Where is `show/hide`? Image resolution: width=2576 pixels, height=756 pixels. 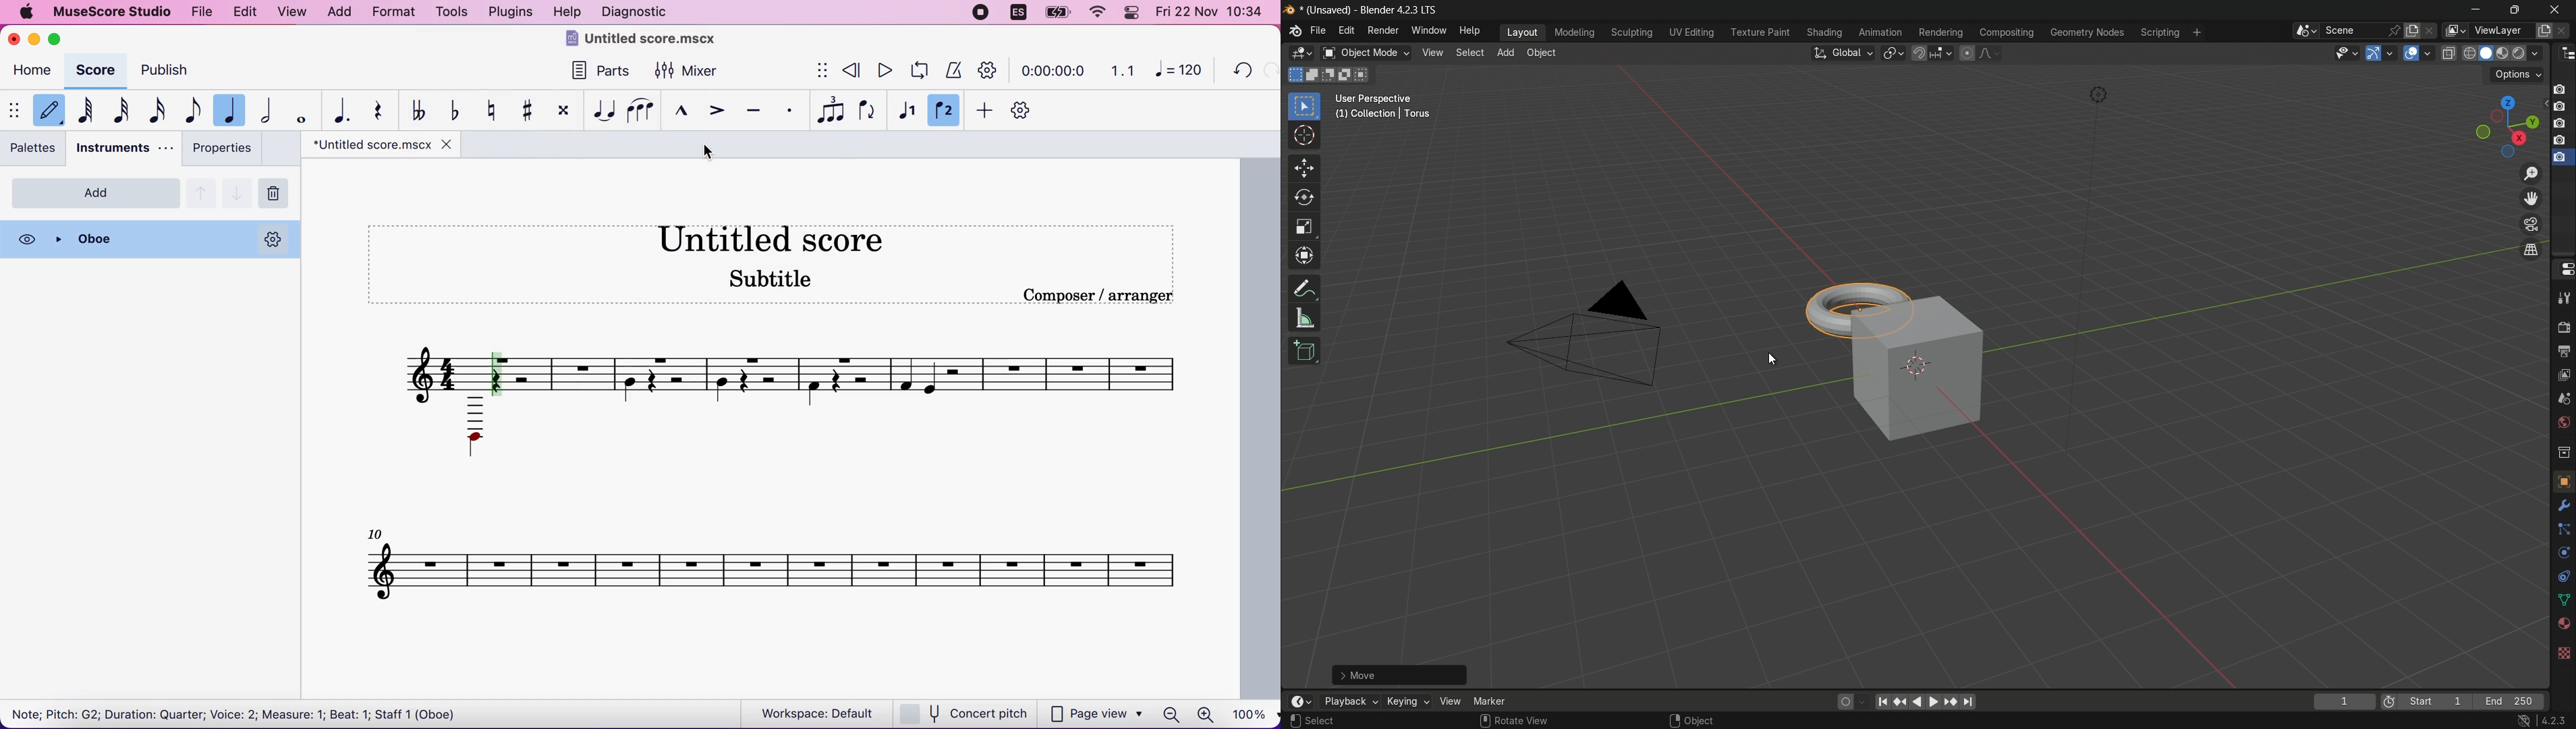
show/hide is located at coordinates (821, 70).